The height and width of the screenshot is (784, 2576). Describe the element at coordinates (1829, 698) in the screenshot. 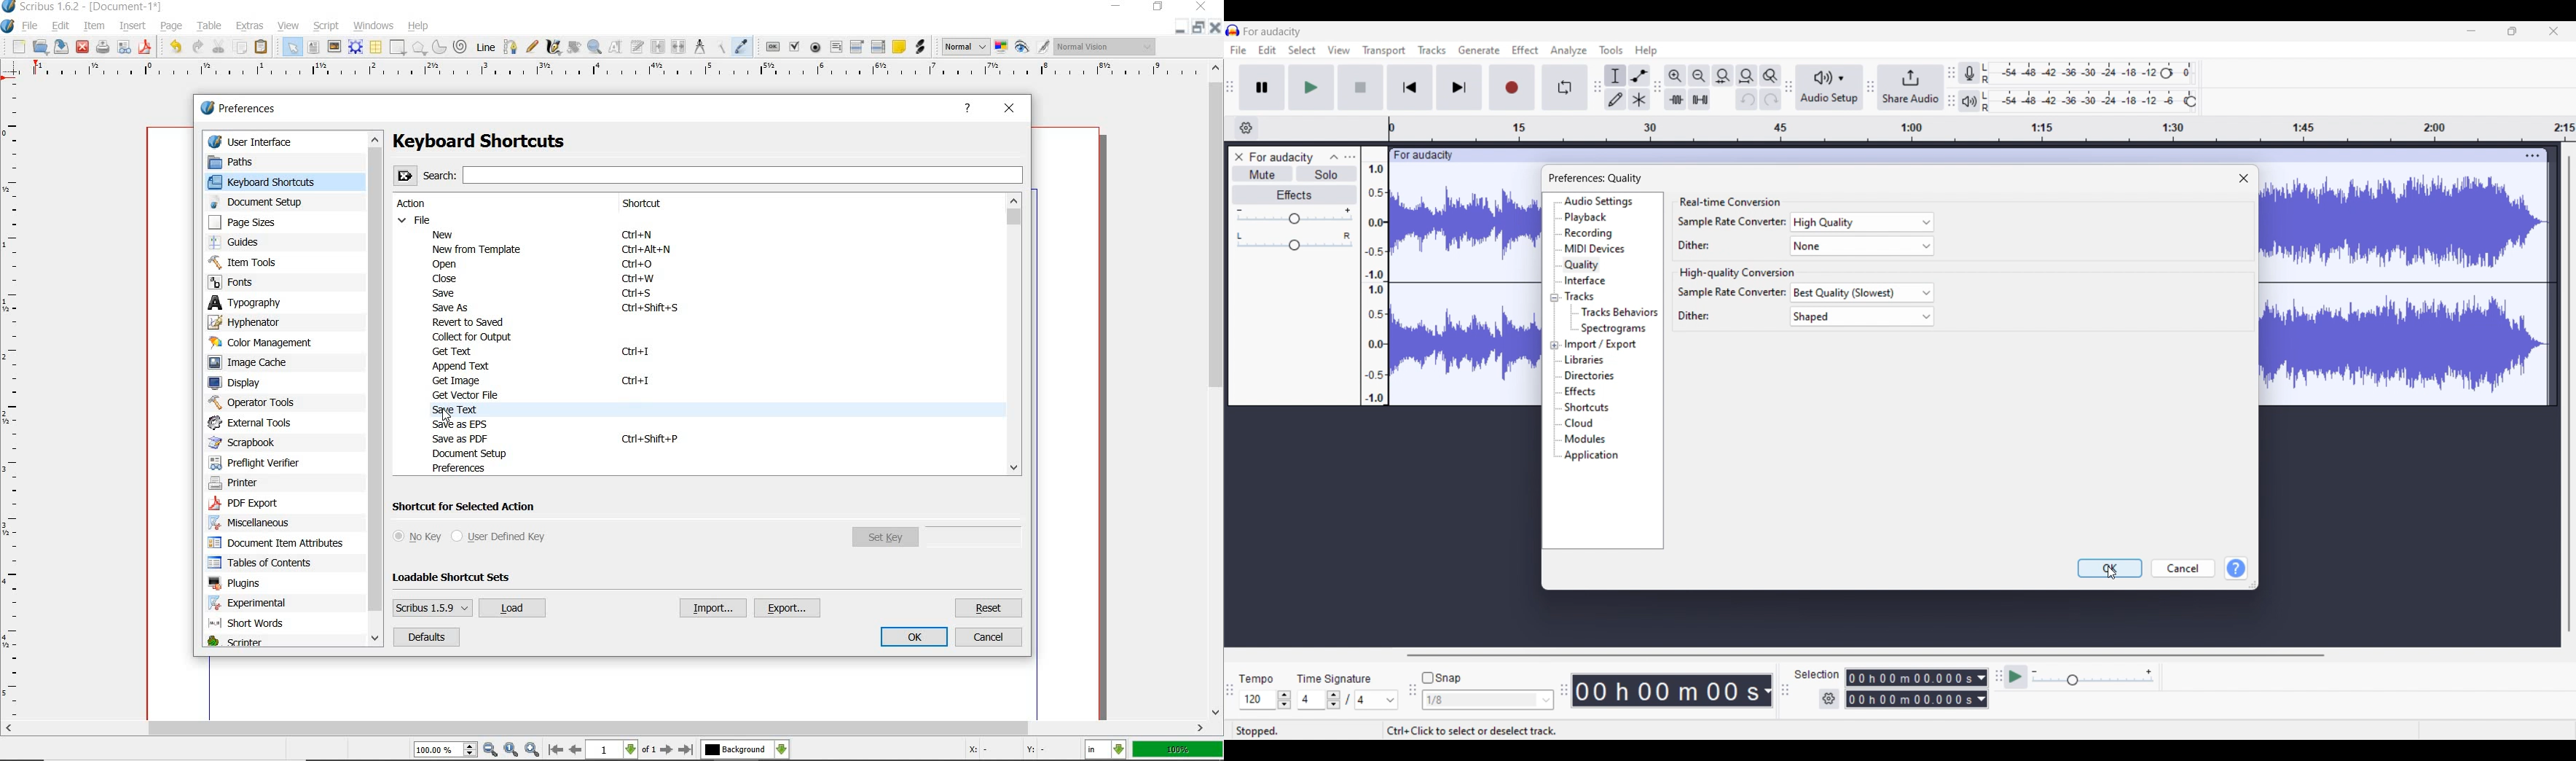

I see `Settings` at that location.